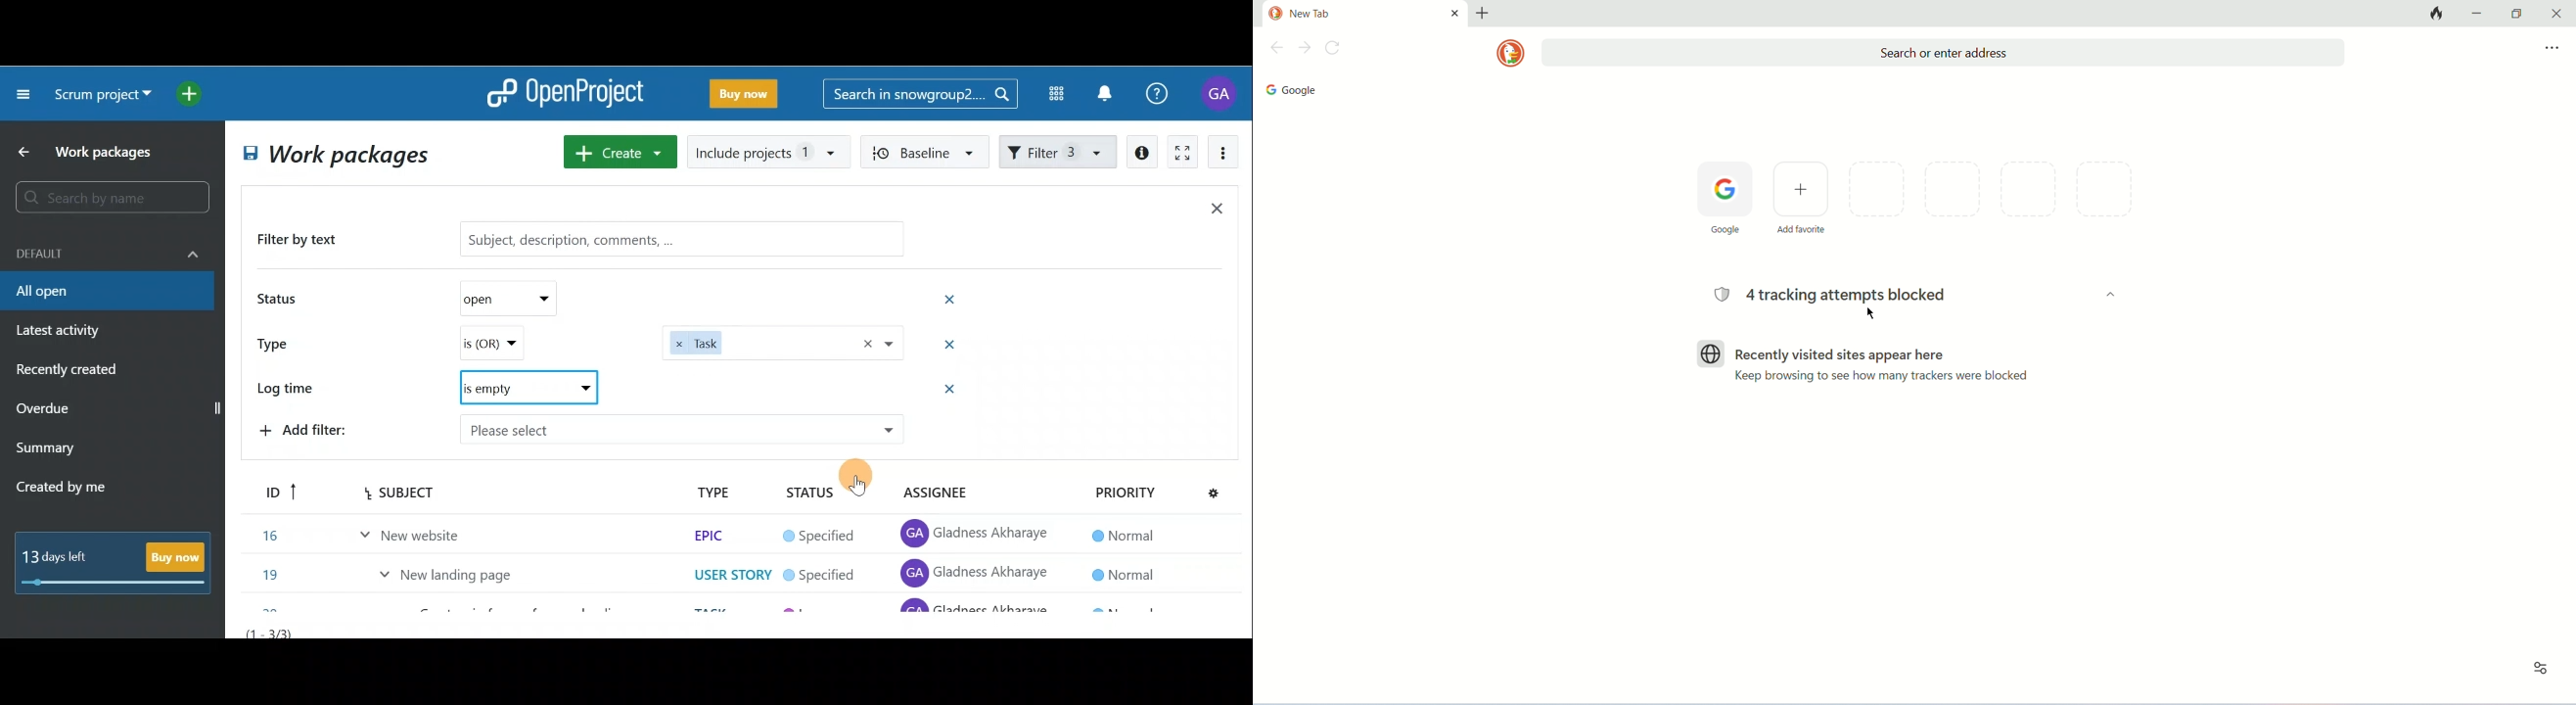 The width and height of the screenshot is (2576, 728). Describe the element at coordinates (375, 487) in the screenshot. I see `Item 14` at that location.